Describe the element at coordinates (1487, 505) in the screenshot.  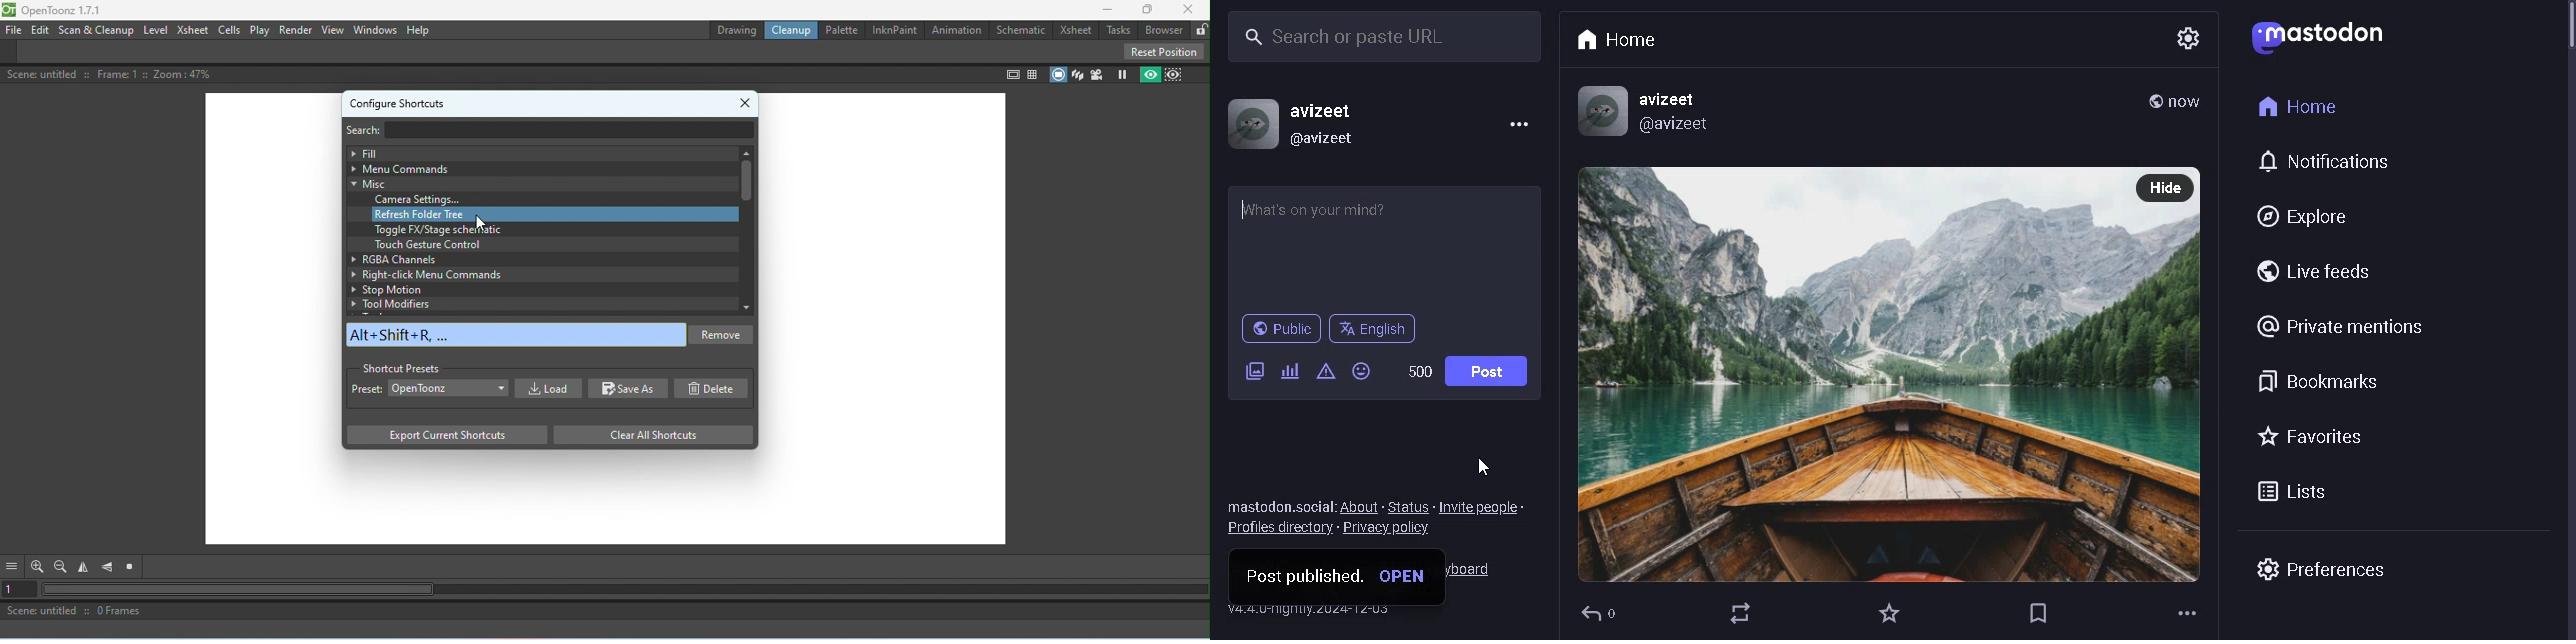
I see `invite people` at that location.